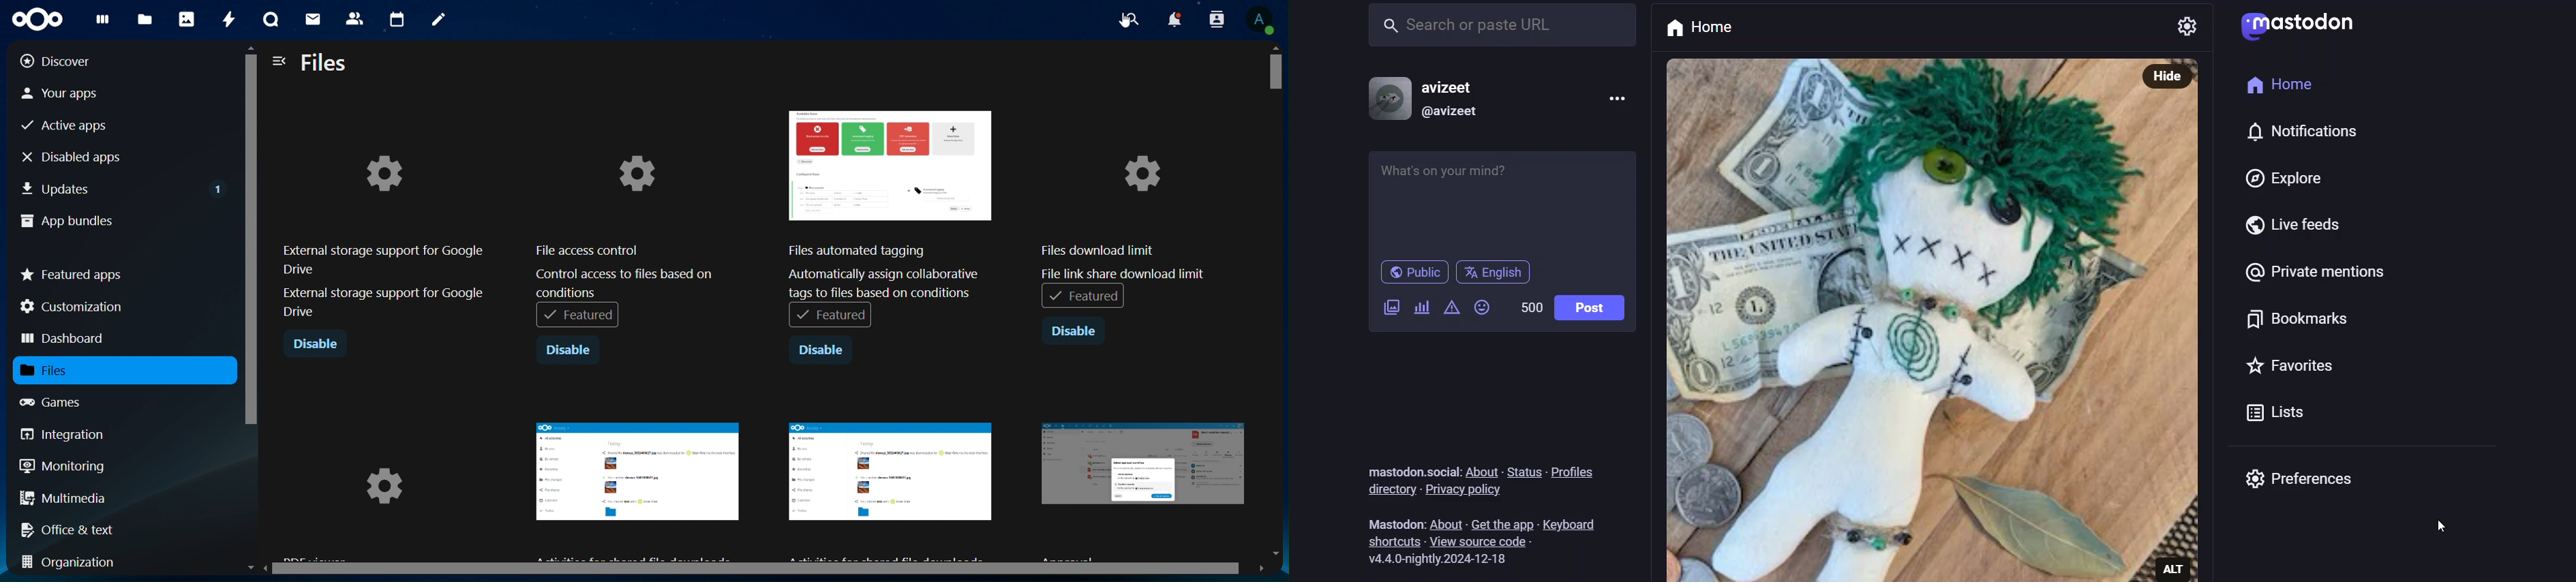 This screenshot has height=588, width=2576. What do you see at coordinates (1077, 331) in the screenshot?
I see `disable` at bounding box center [1077, 331].